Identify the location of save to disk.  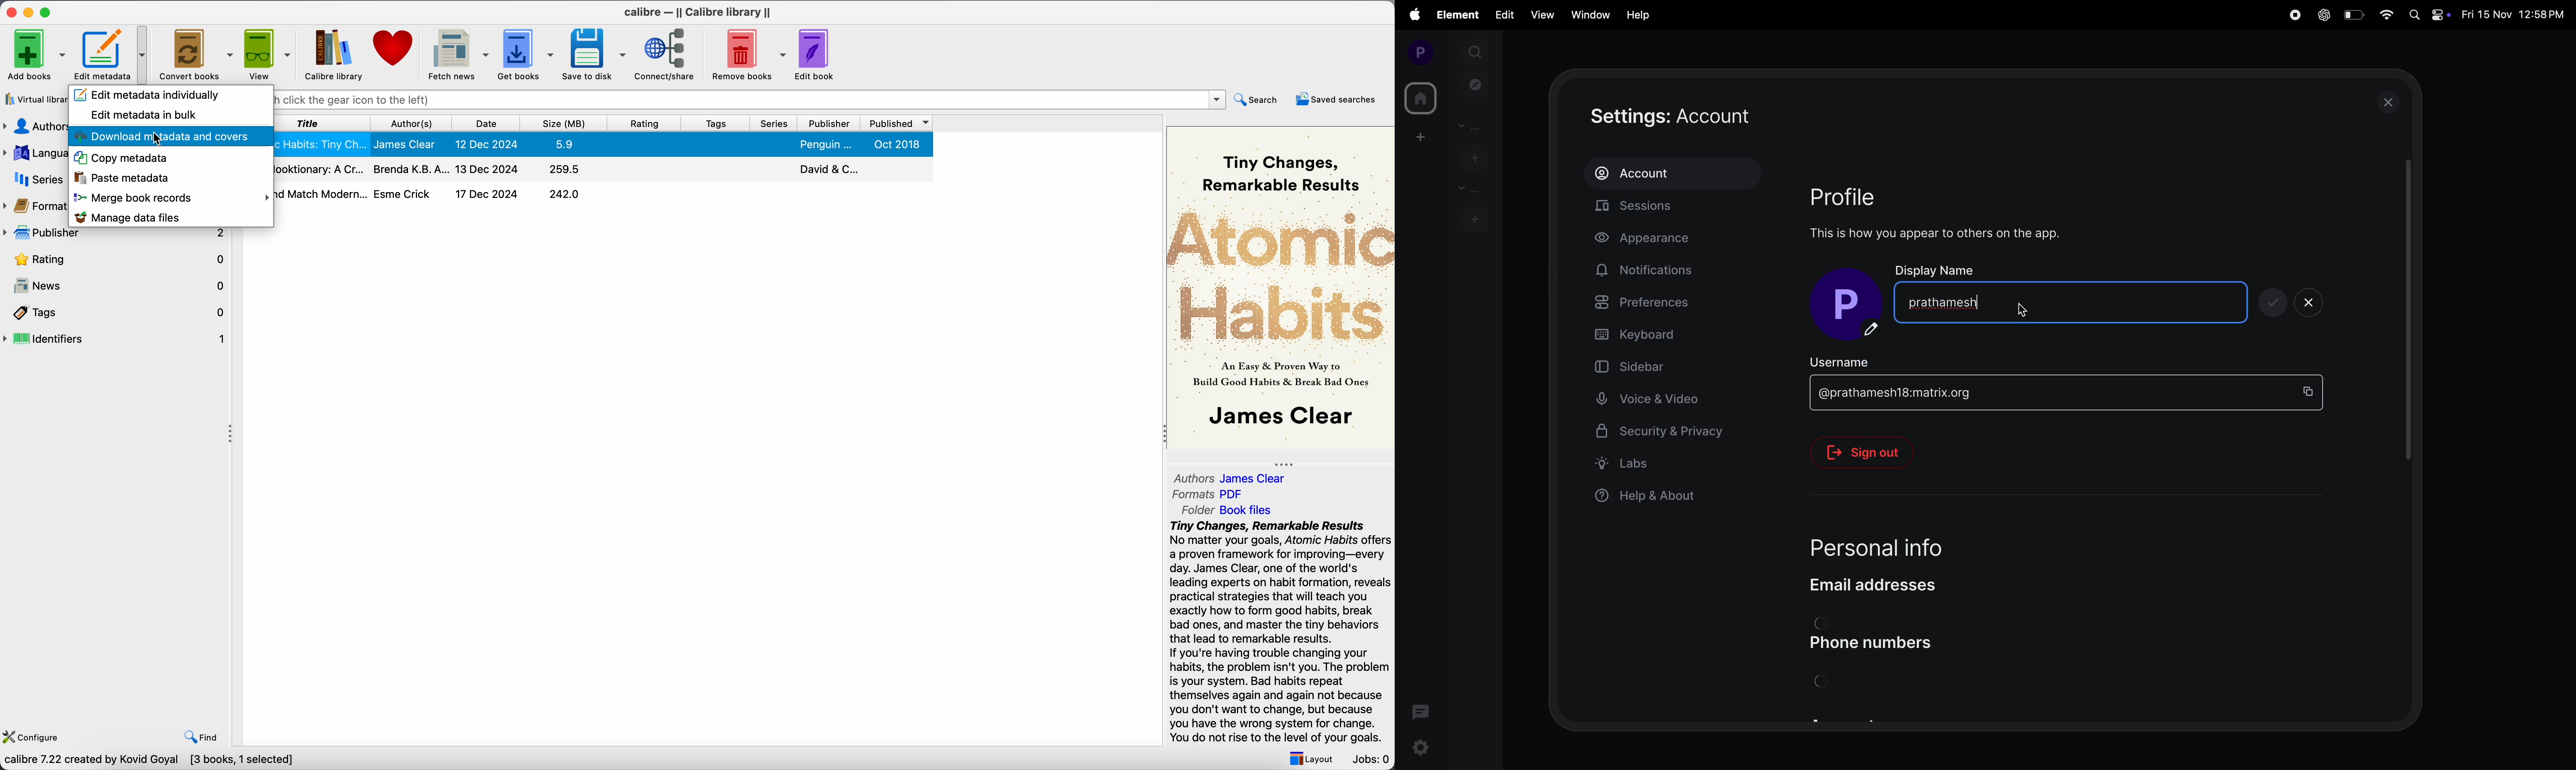
(594, 54).